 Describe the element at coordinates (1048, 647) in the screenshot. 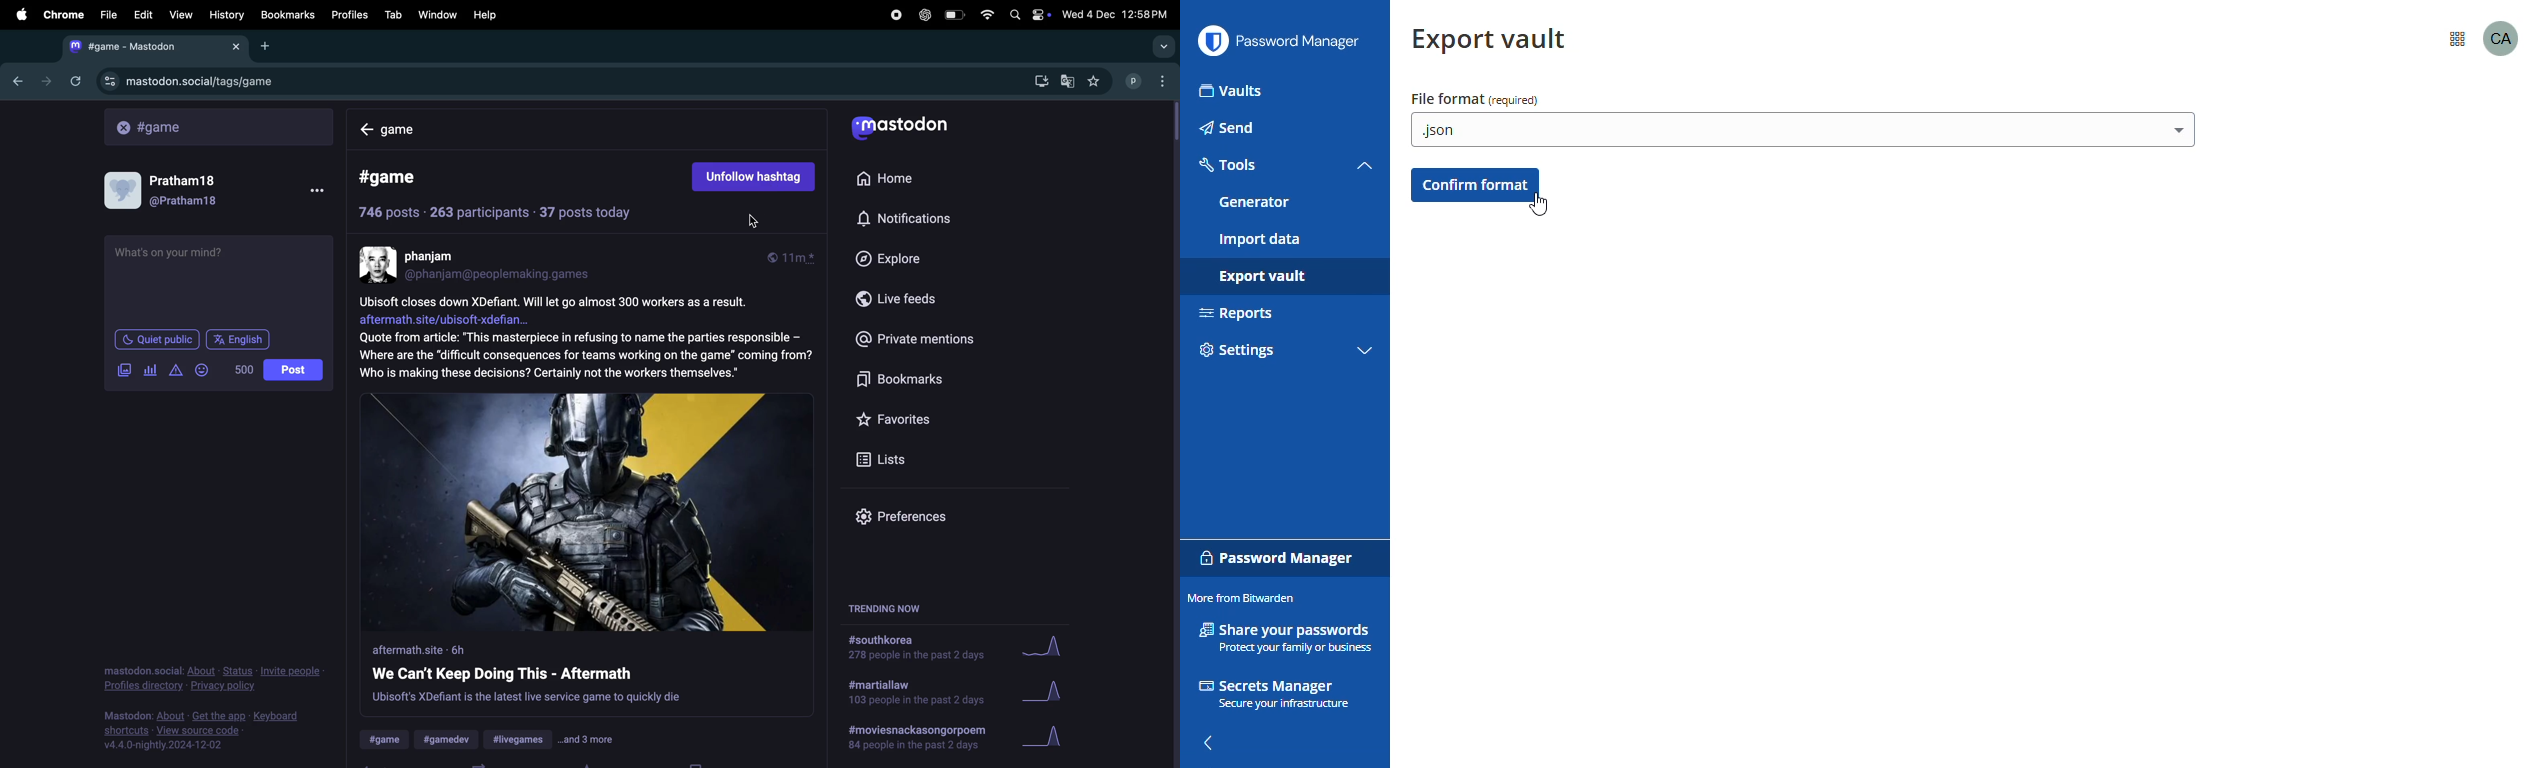

I see `graph` at that location.